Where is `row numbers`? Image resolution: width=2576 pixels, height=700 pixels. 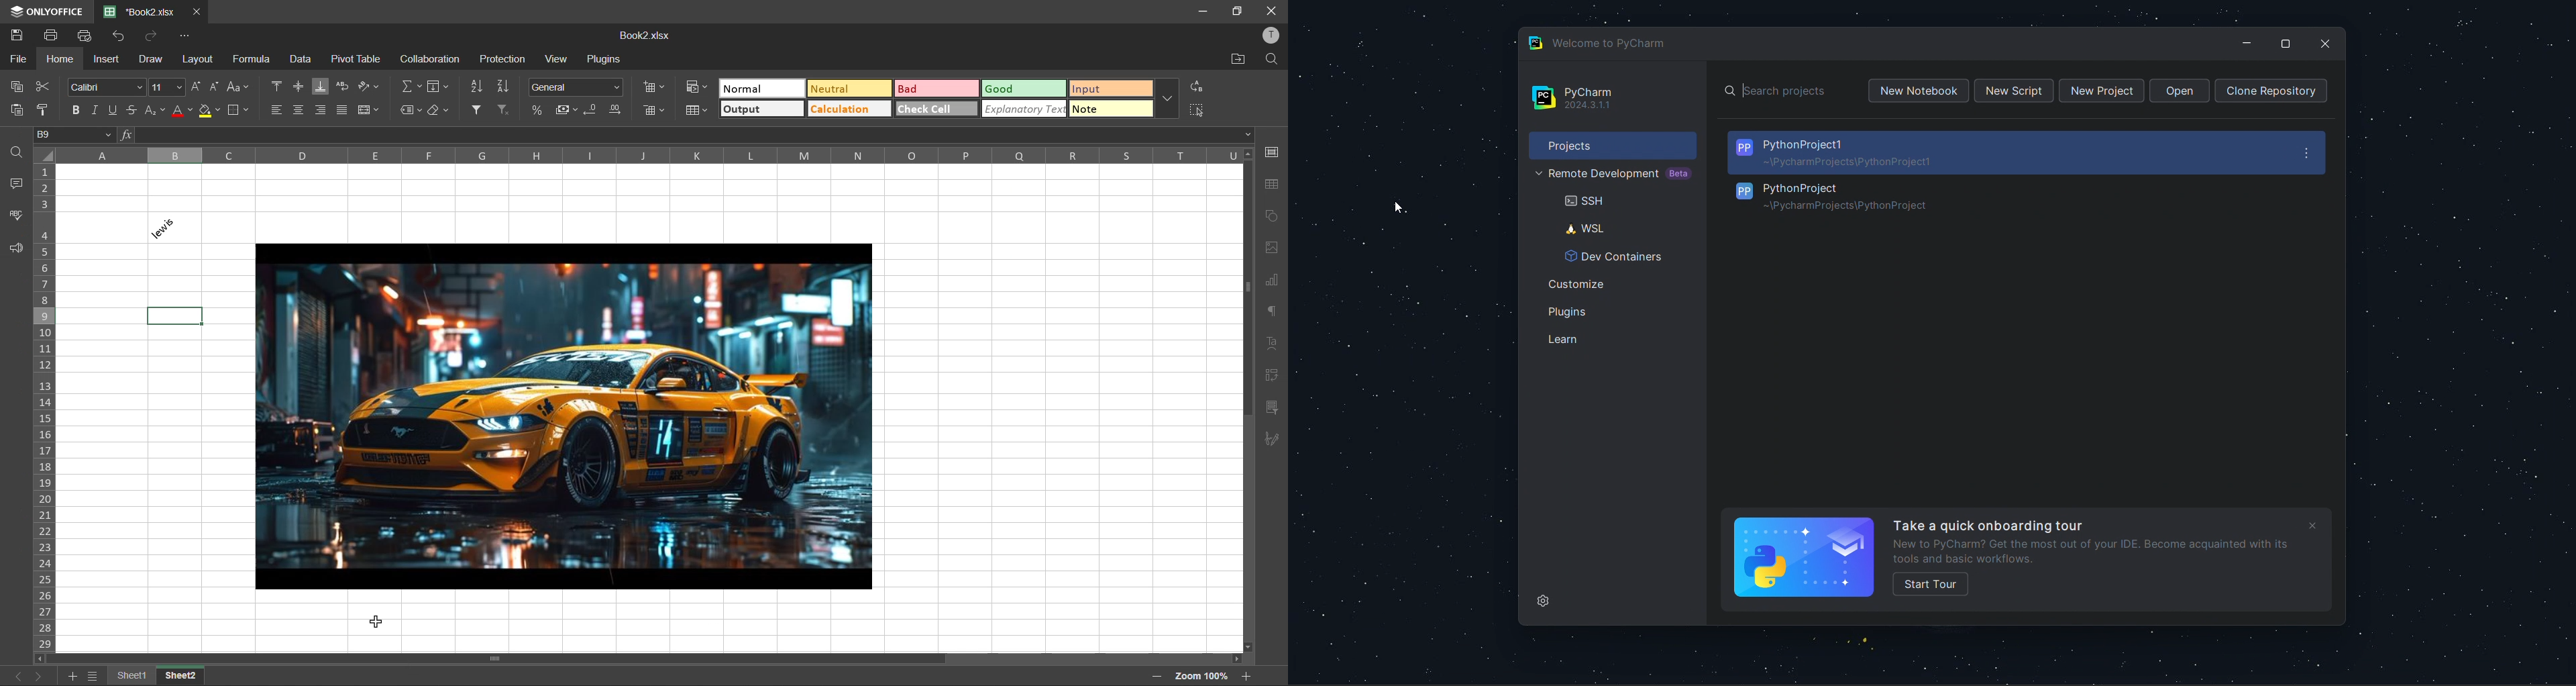 row numbers is located at coordinates (44, 407).